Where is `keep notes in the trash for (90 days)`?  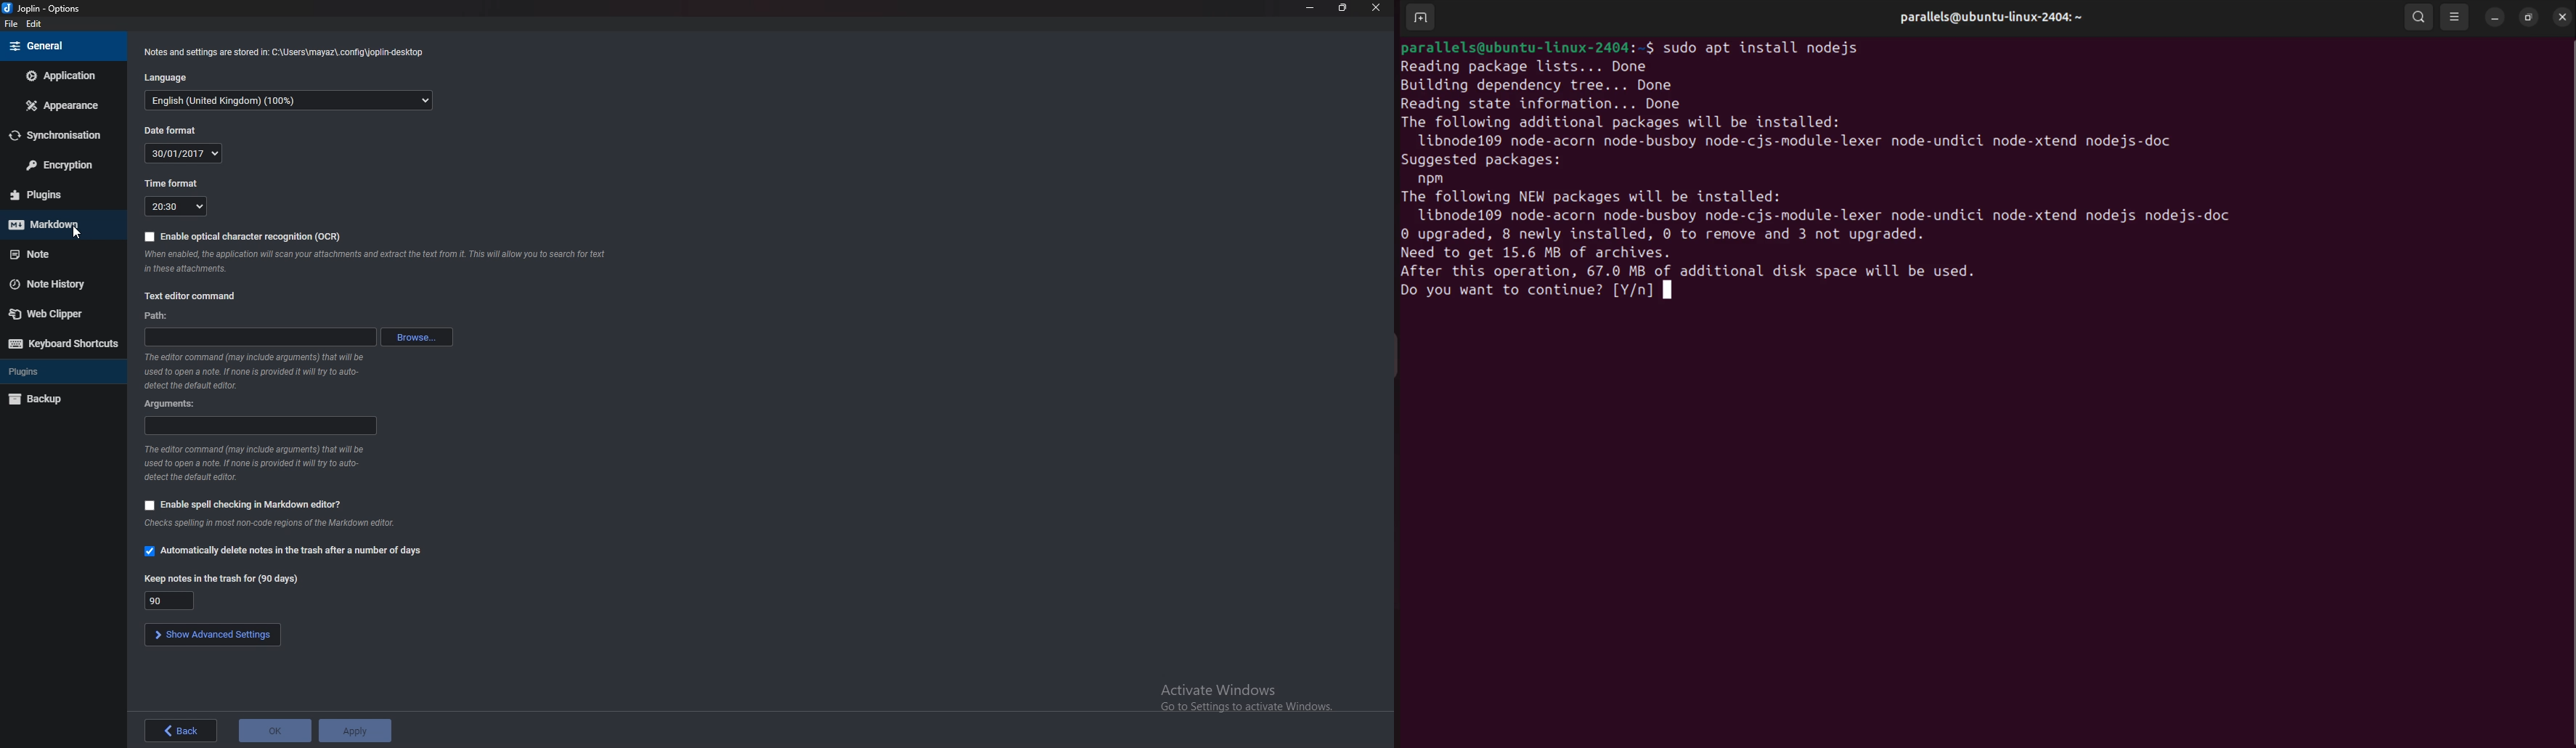 keep notes in the trash for (90 days) is located at coordinates (222, 577).